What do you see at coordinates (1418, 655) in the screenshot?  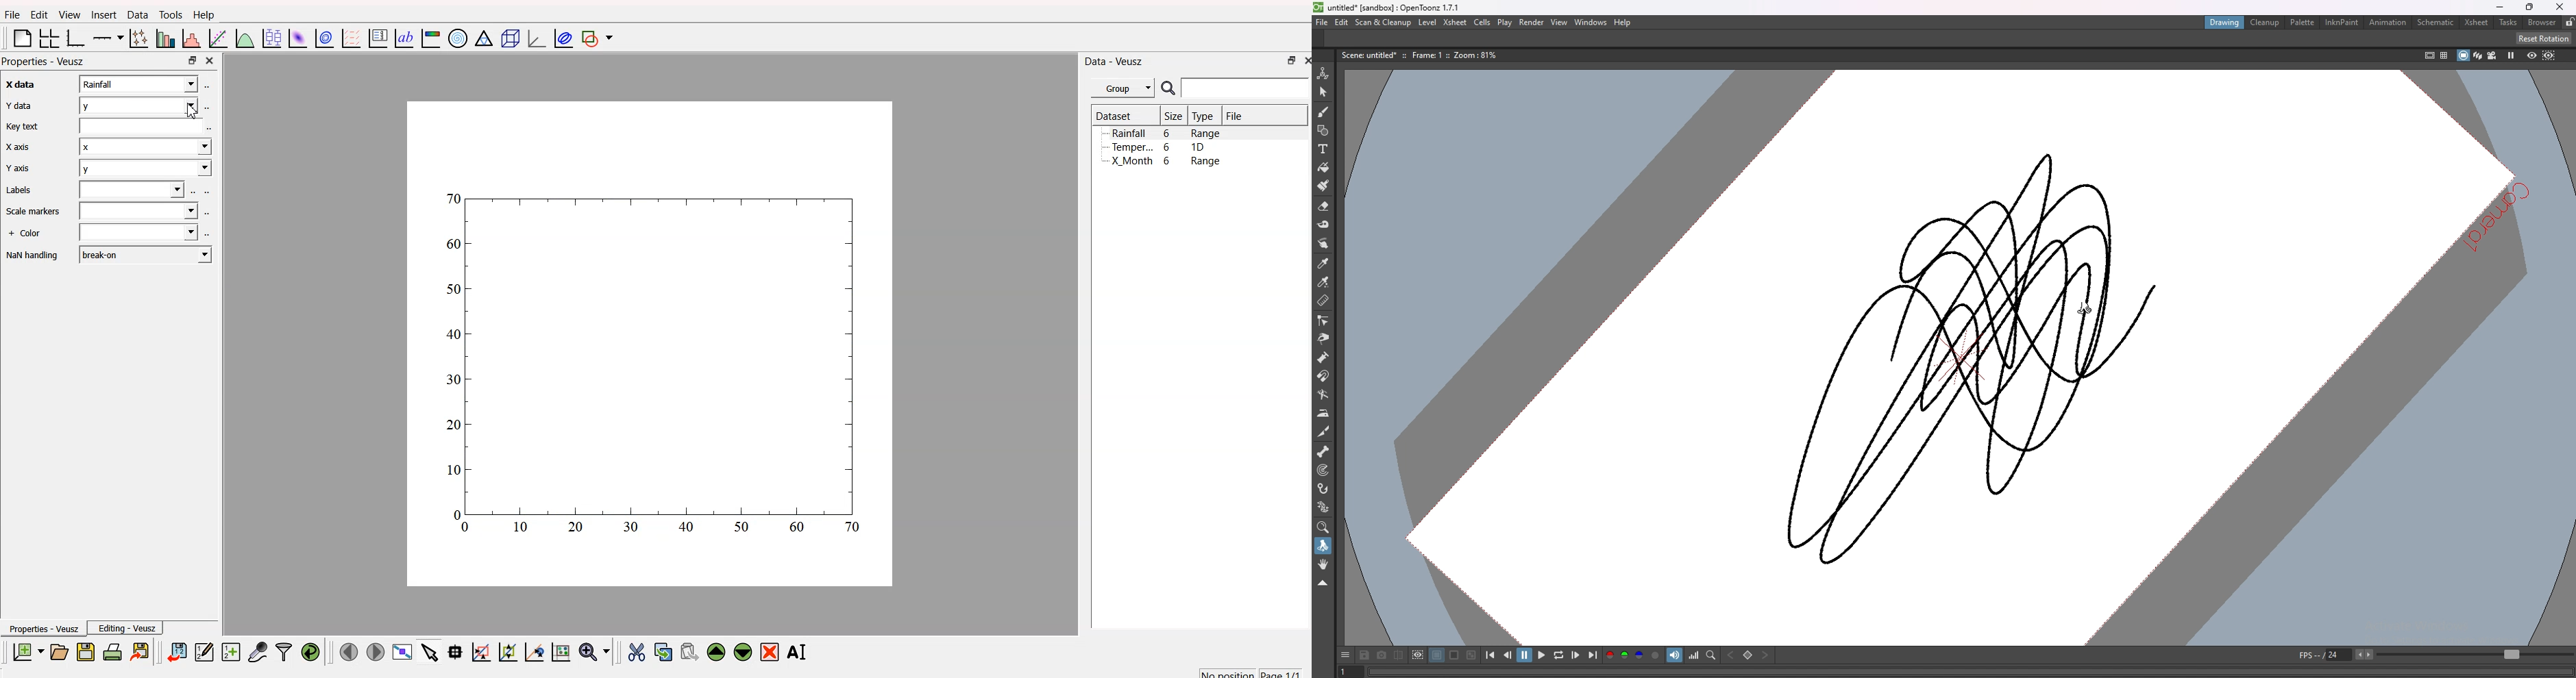 I see `define sub camera` at bounding box center [1418, 655].